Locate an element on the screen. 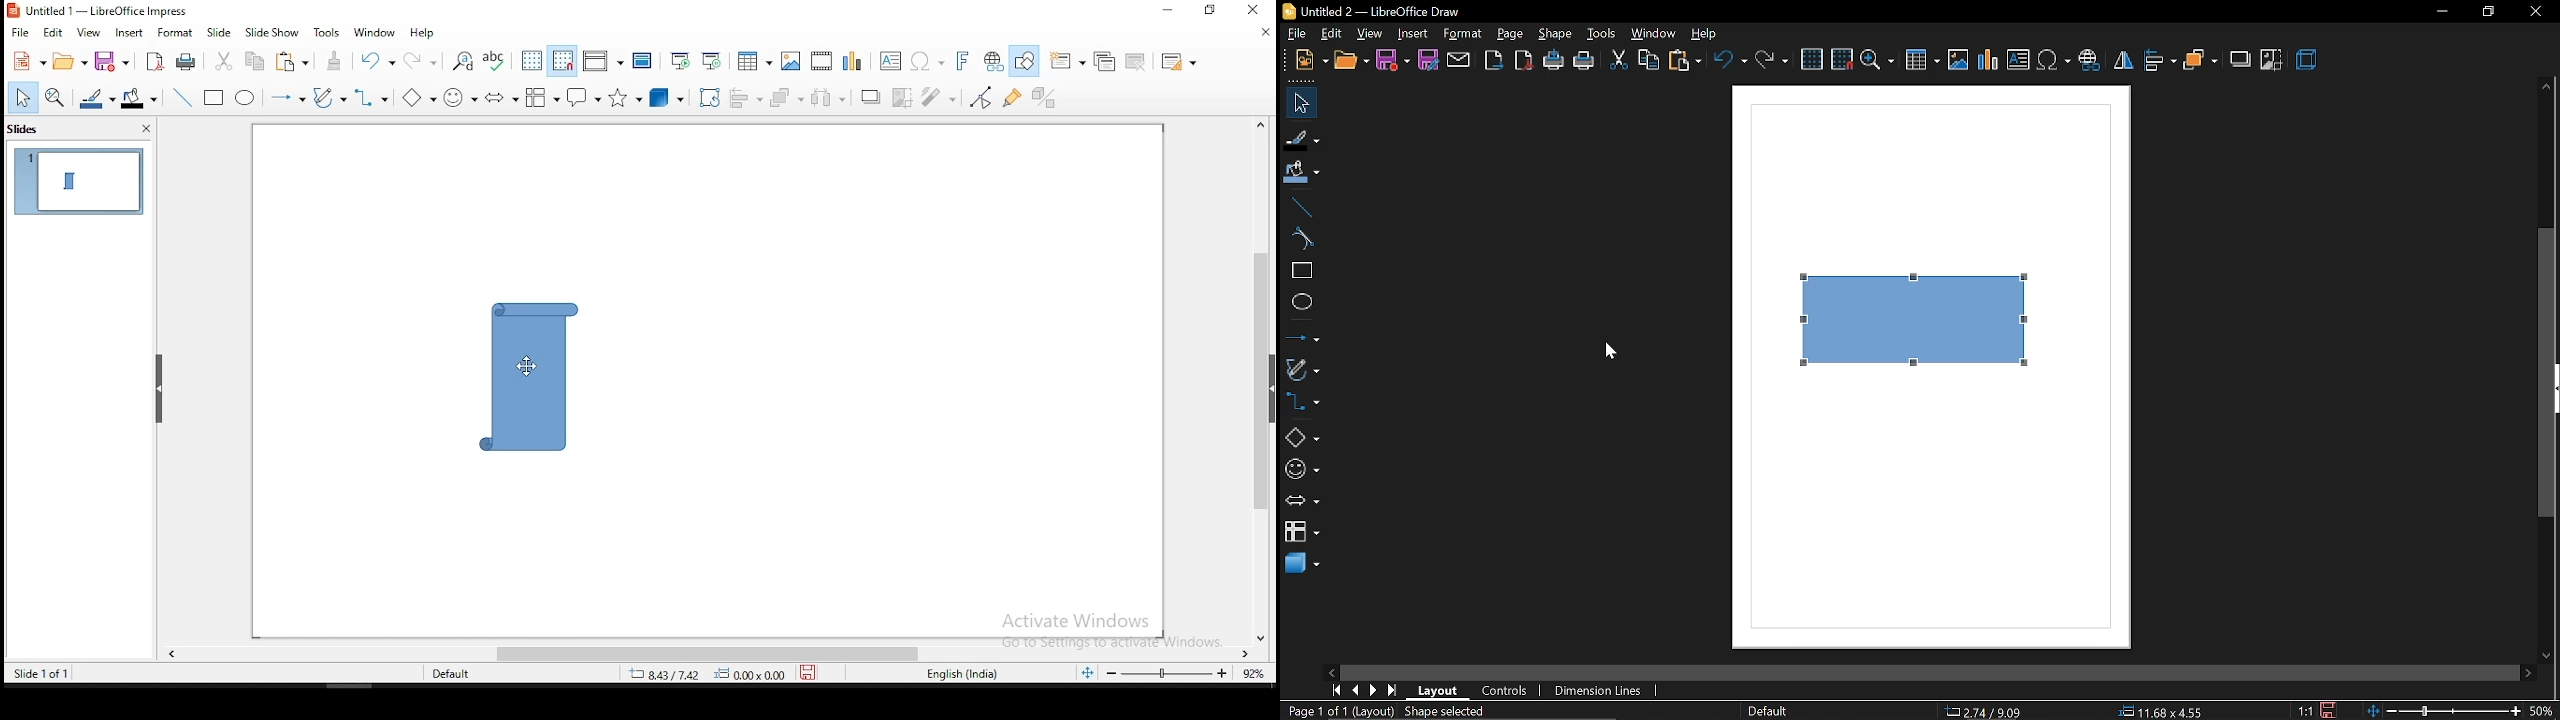  shape is located at coordinates (527, 373).